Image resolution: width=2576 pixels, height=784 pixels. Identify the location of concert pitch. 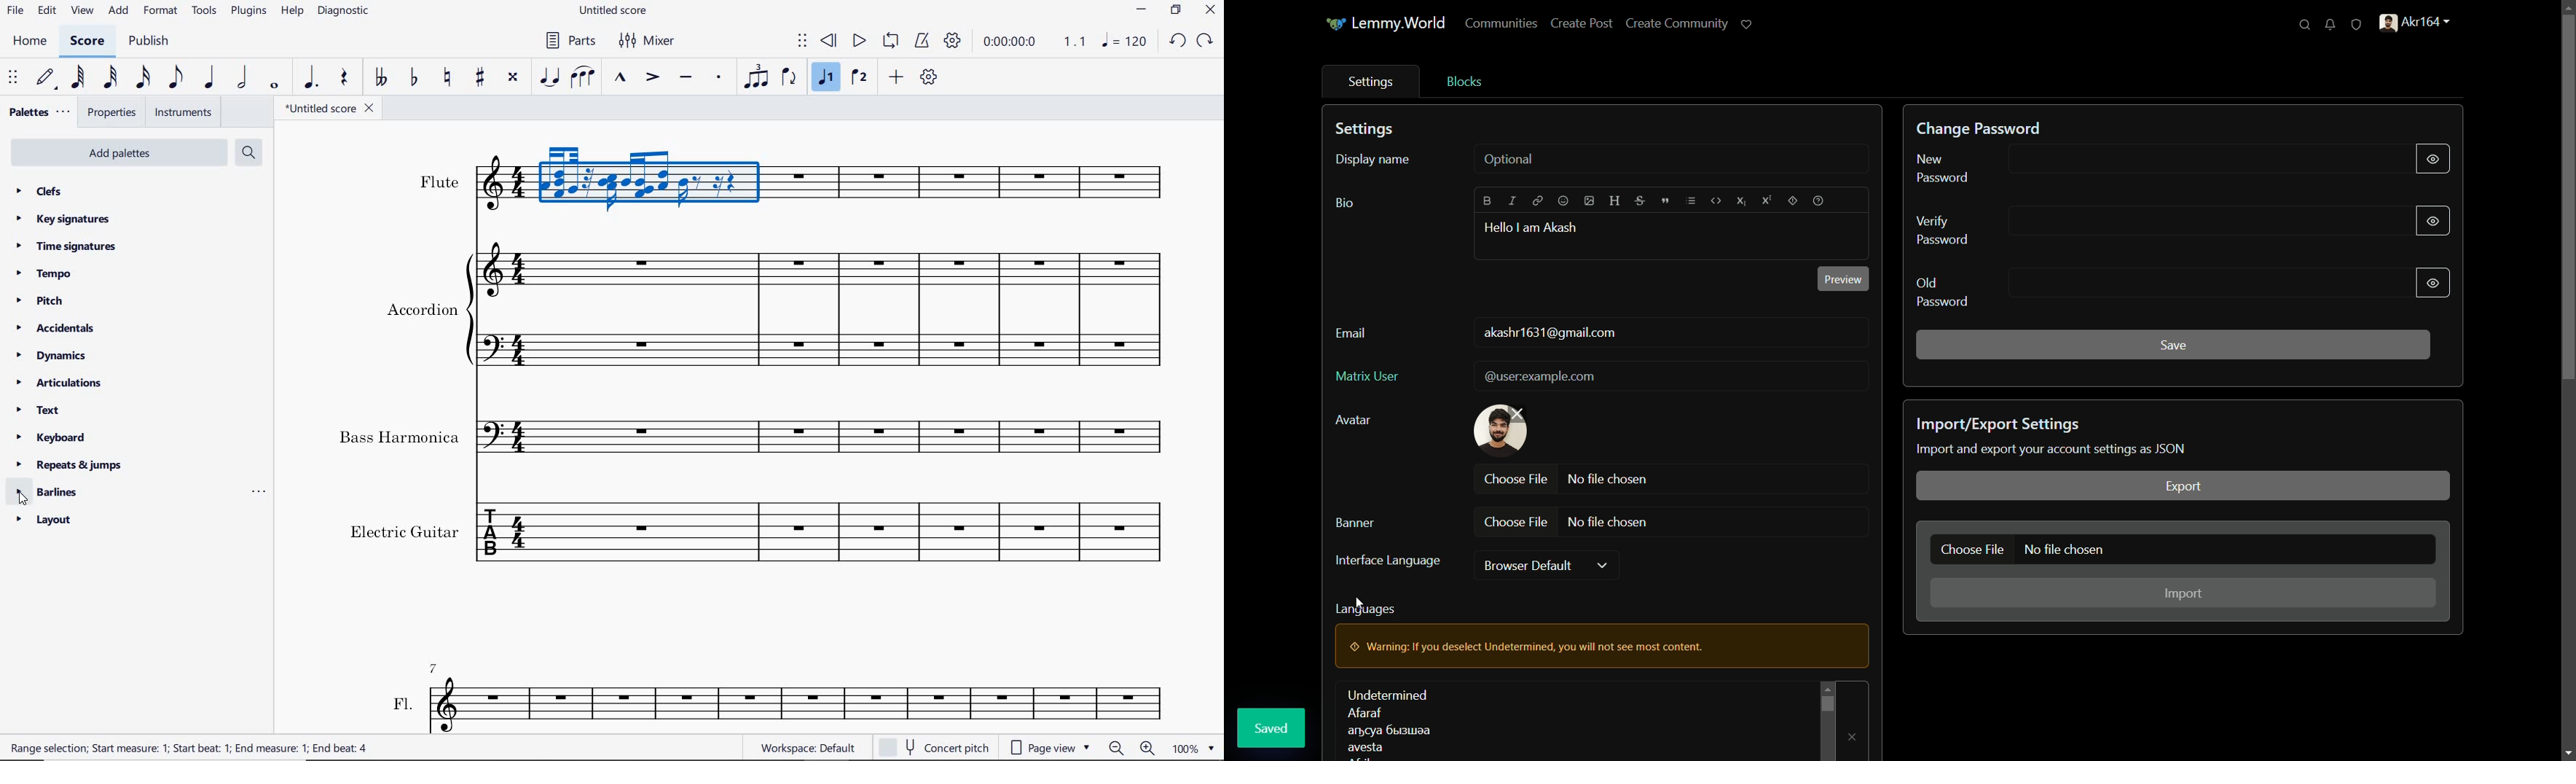
(937, 746).